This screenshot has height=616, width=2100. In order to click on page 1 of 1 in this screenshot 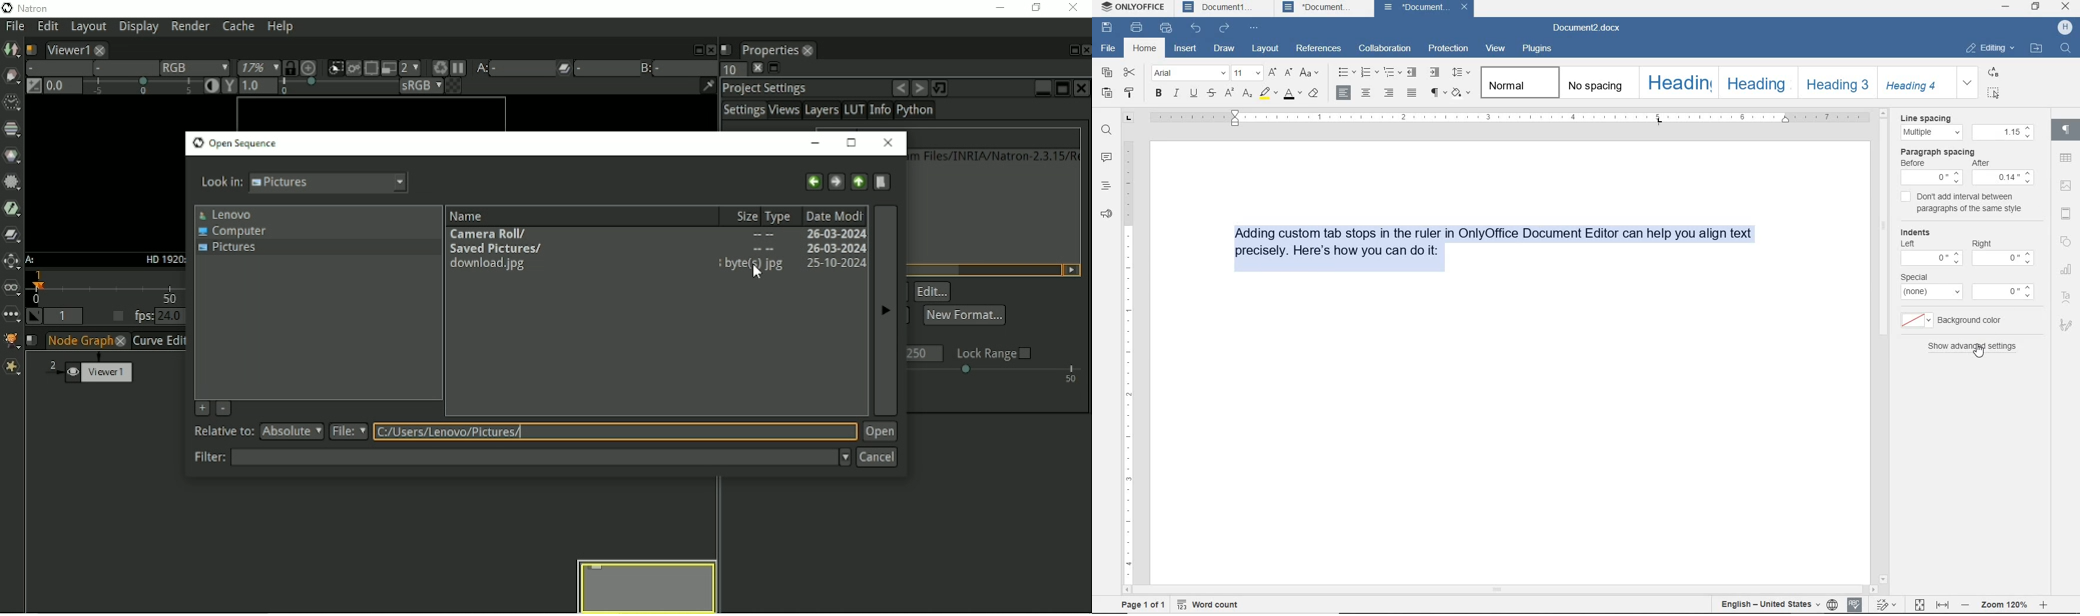, I will do `click(1142, 605)`.